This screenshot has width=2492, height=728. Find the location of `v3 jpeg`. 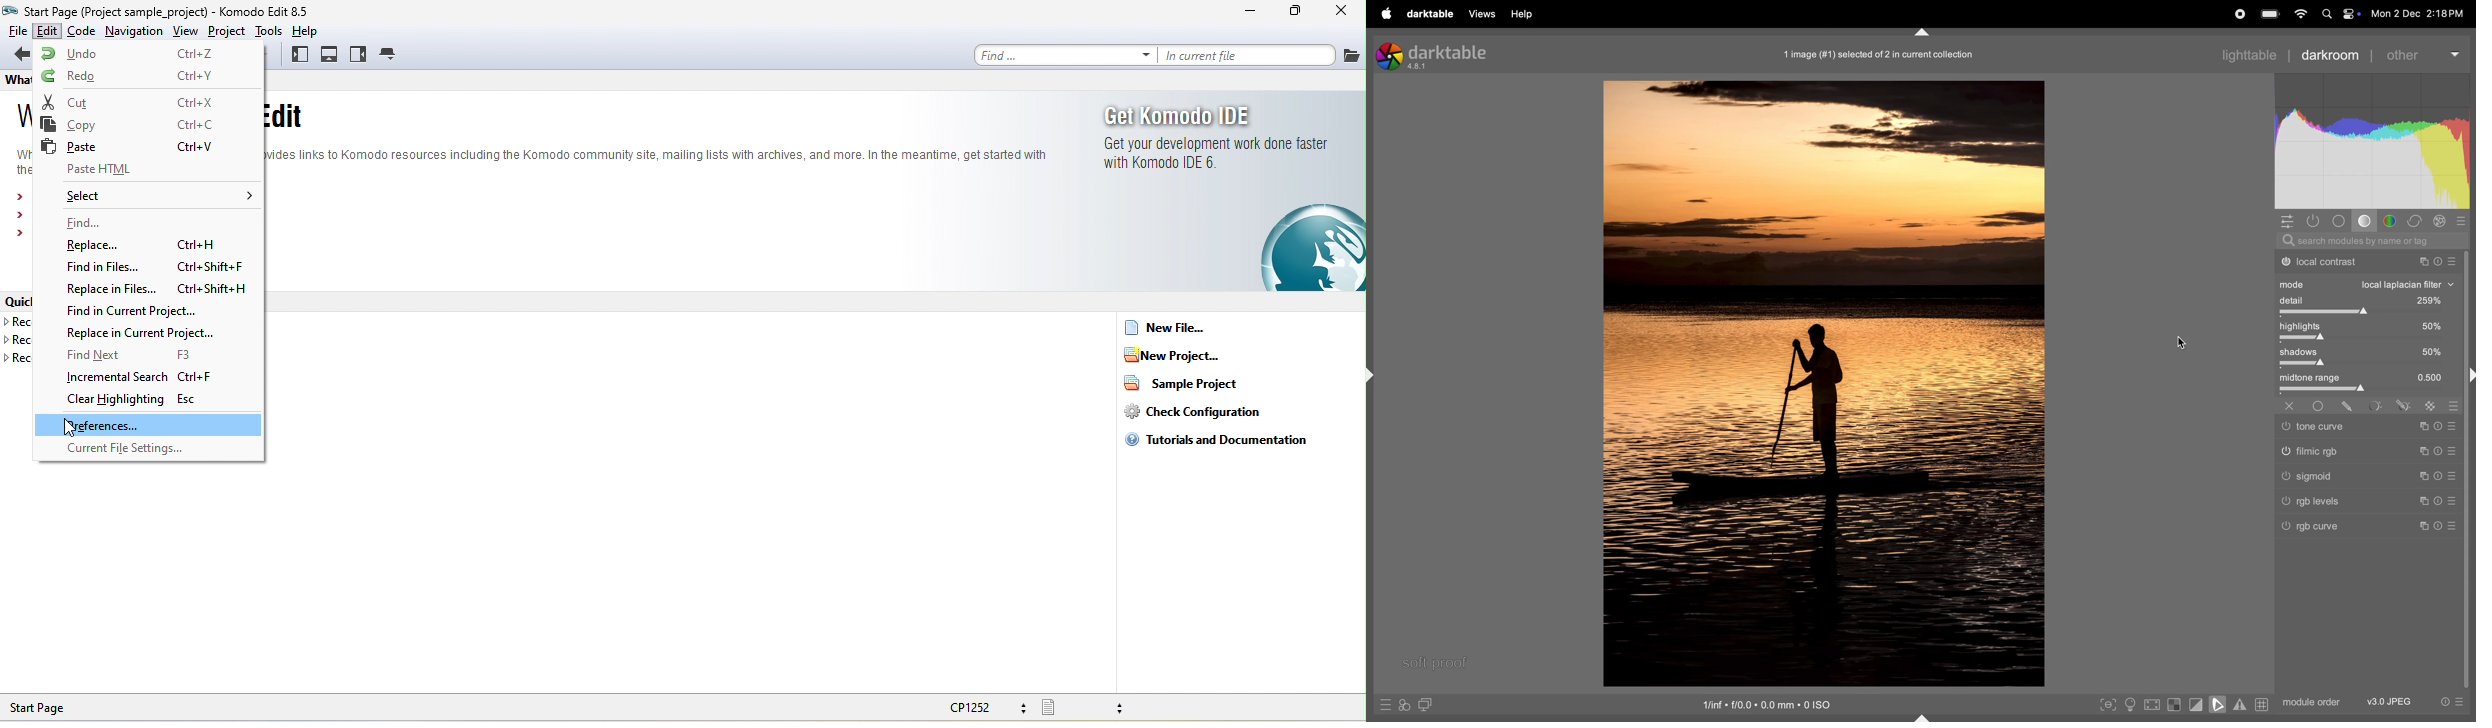

v3 jpeg is located at coordinates (2387, 701).